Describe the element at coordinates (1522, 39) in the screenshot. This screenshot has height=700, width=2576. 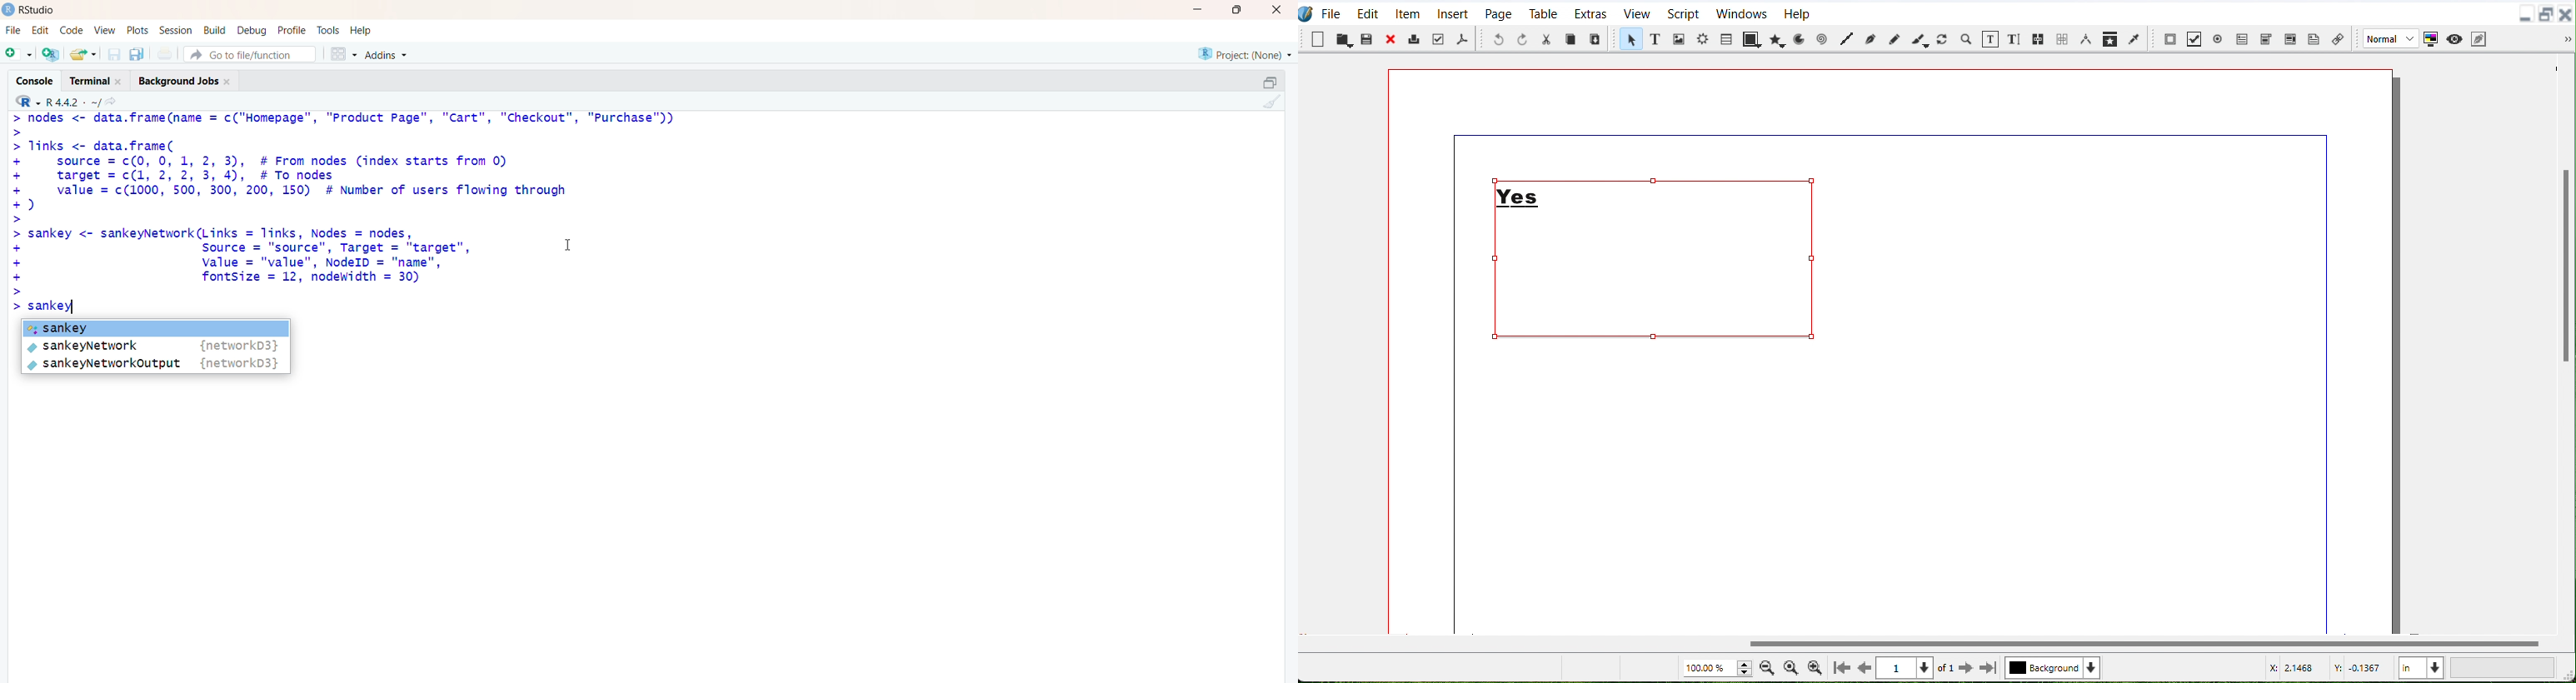
I see `Redo` at that location.